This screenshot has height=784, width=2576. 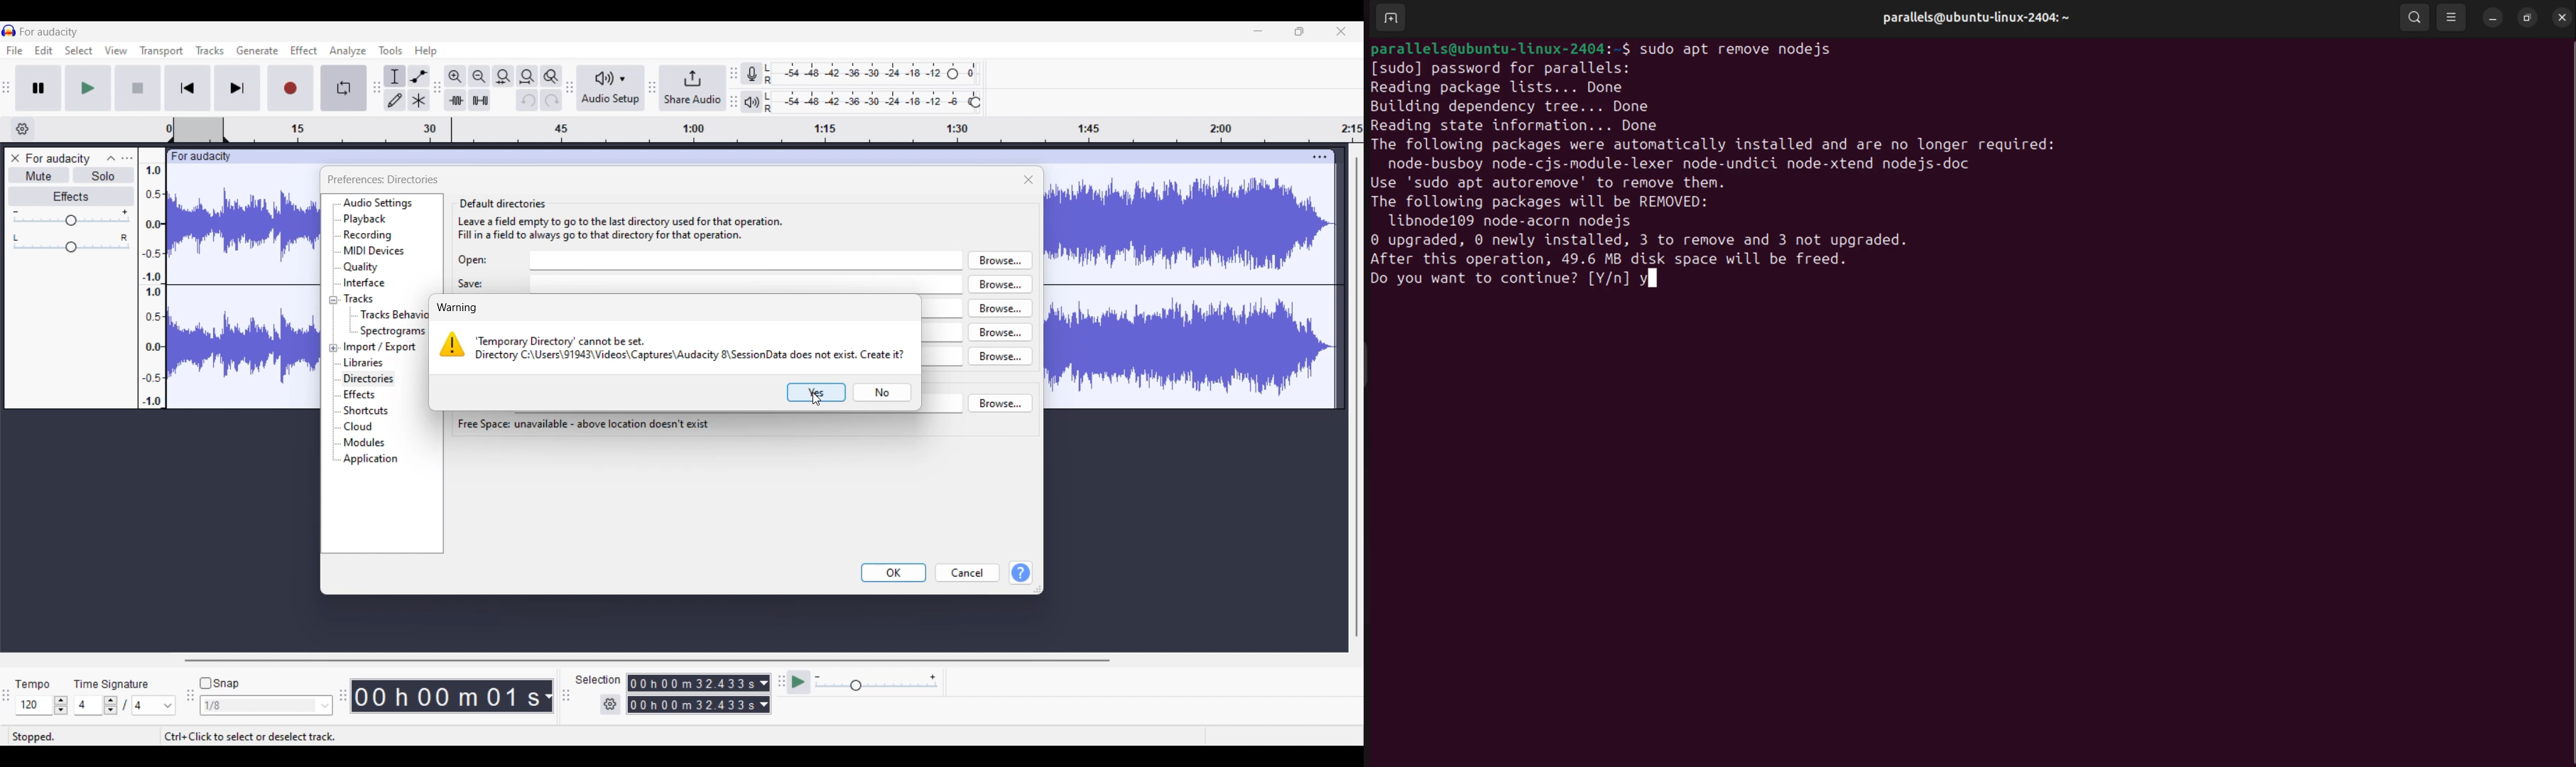 What do you see at coordinates (394, 314) in the screenshot?
I see `Tracks behavior ` at bounding box center [394, 314].